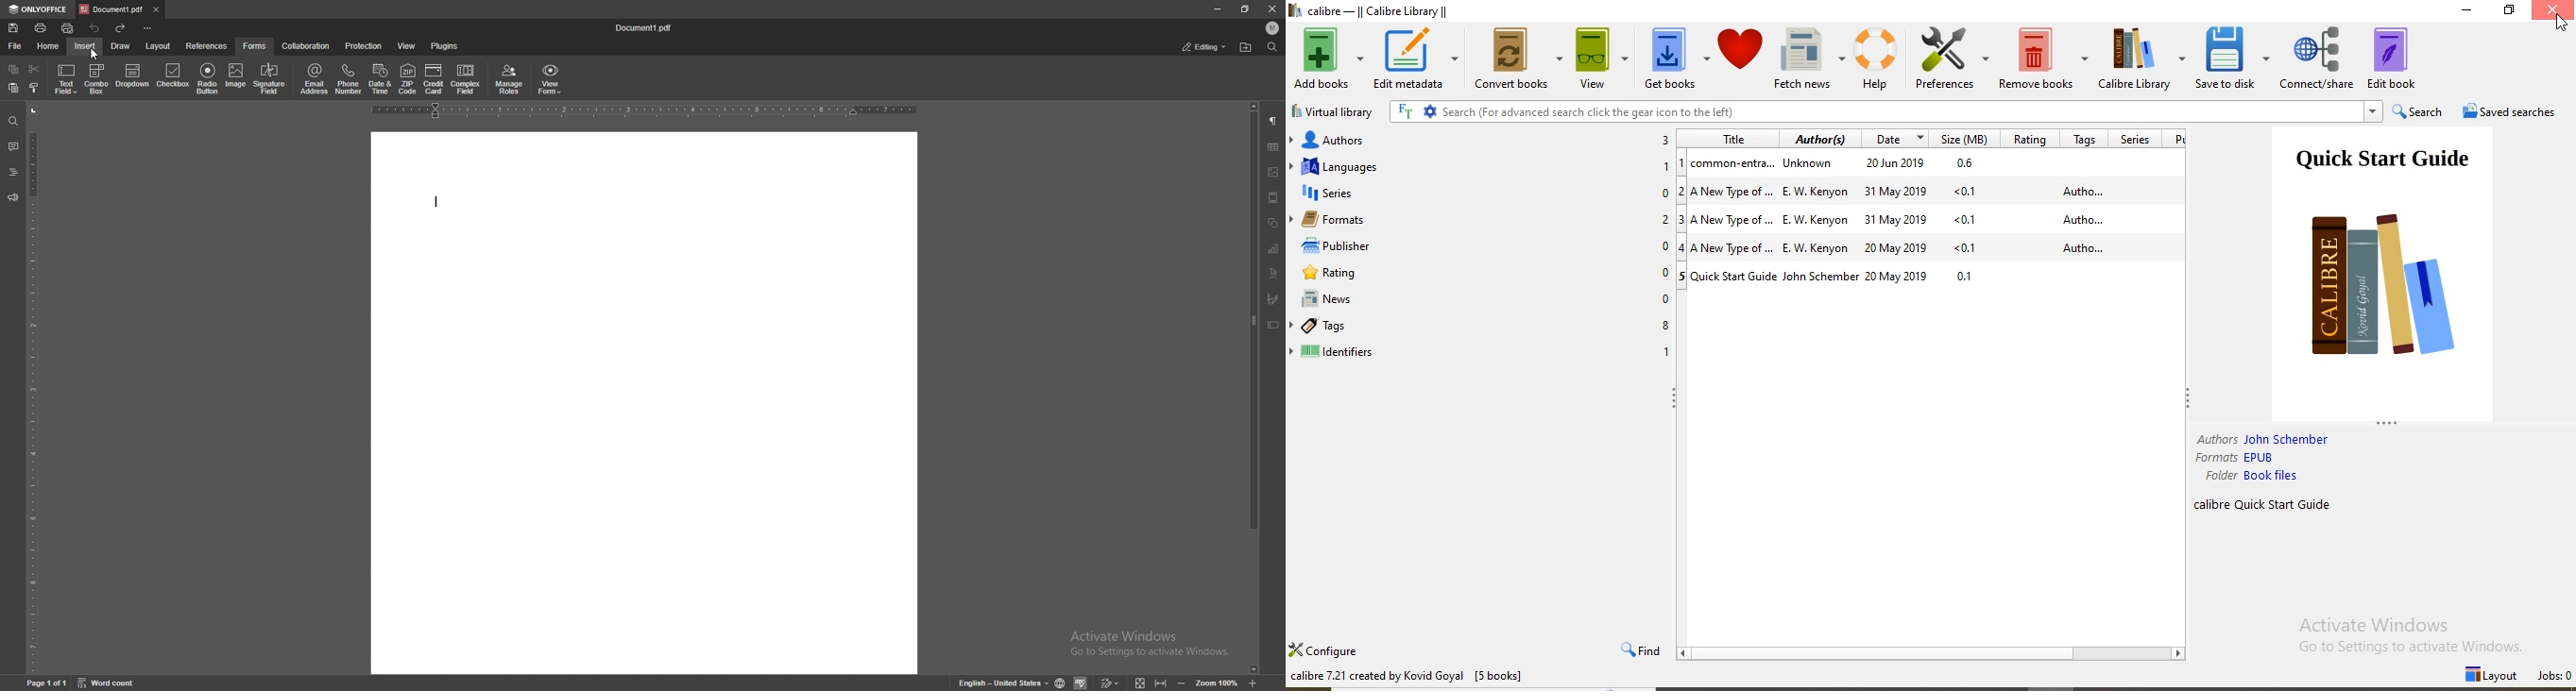 This screenshot has width=2576, height=700. Describe the element at coordinates (1894, 246) in the screenshot. I see `20 May 2019` at that location.